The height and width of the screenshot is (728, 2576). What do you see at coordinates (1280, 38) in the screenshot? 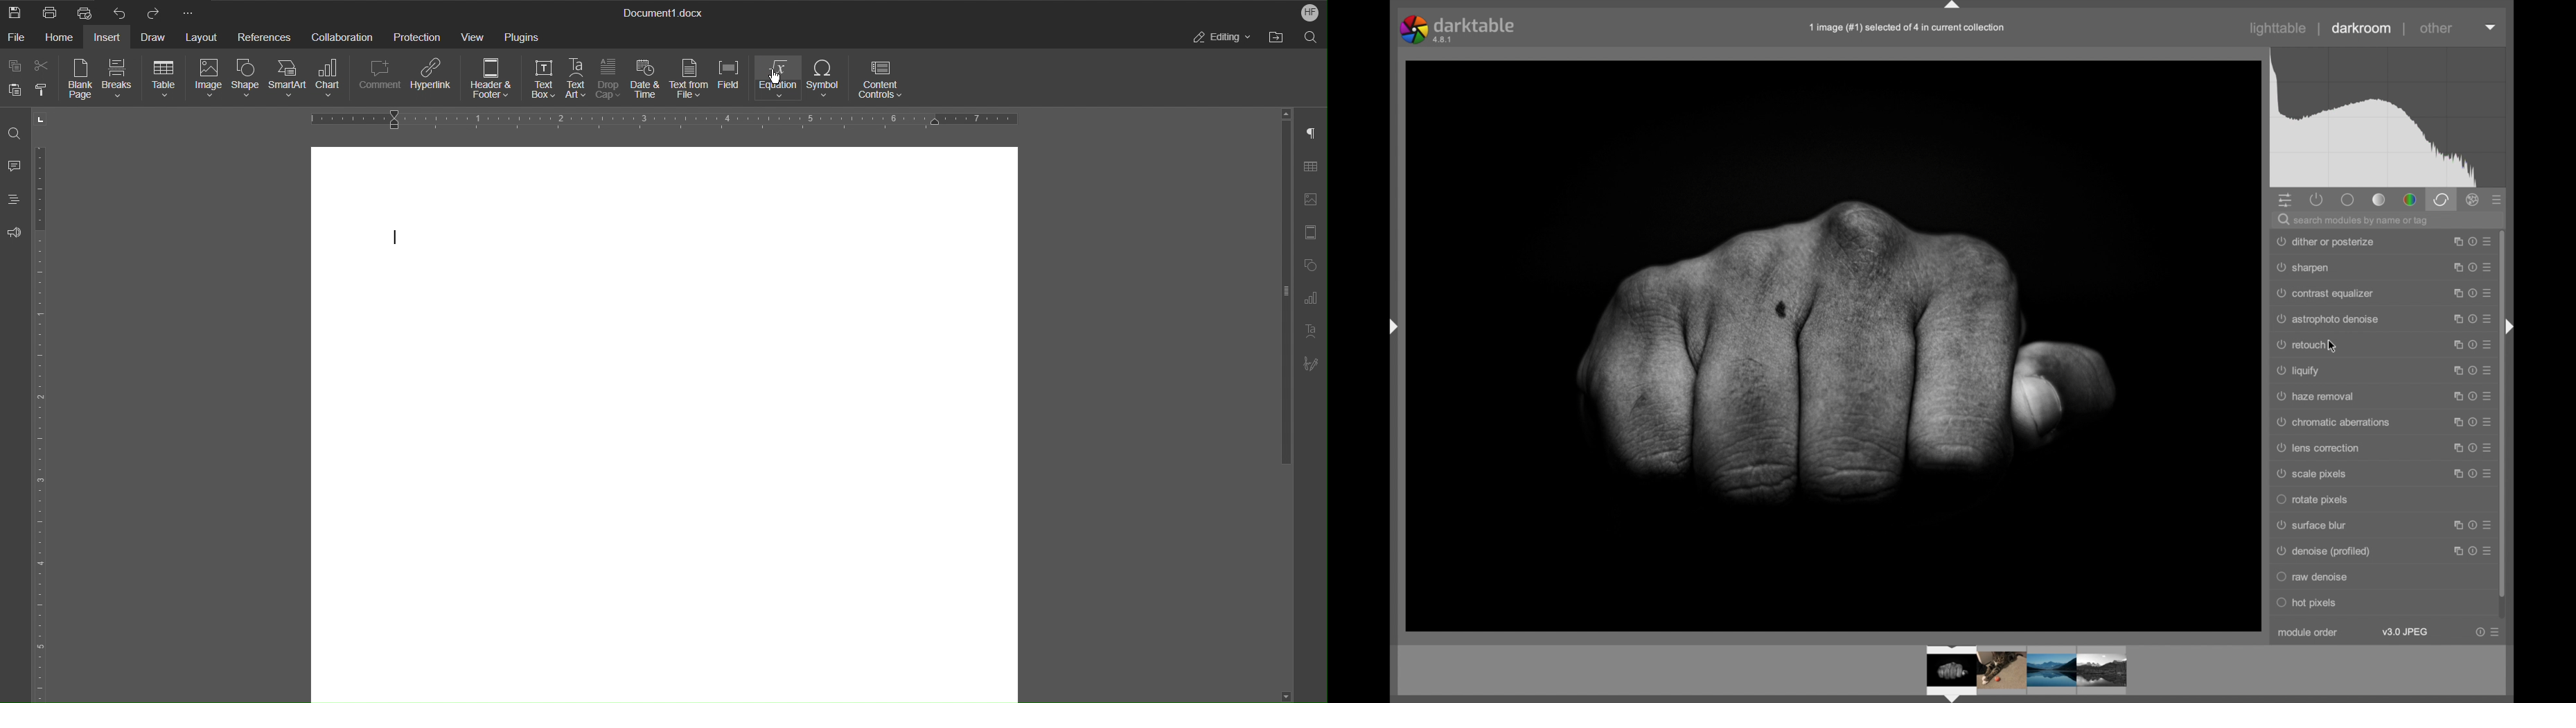
I see `Open File Location` at bounding box center [1280, 38].